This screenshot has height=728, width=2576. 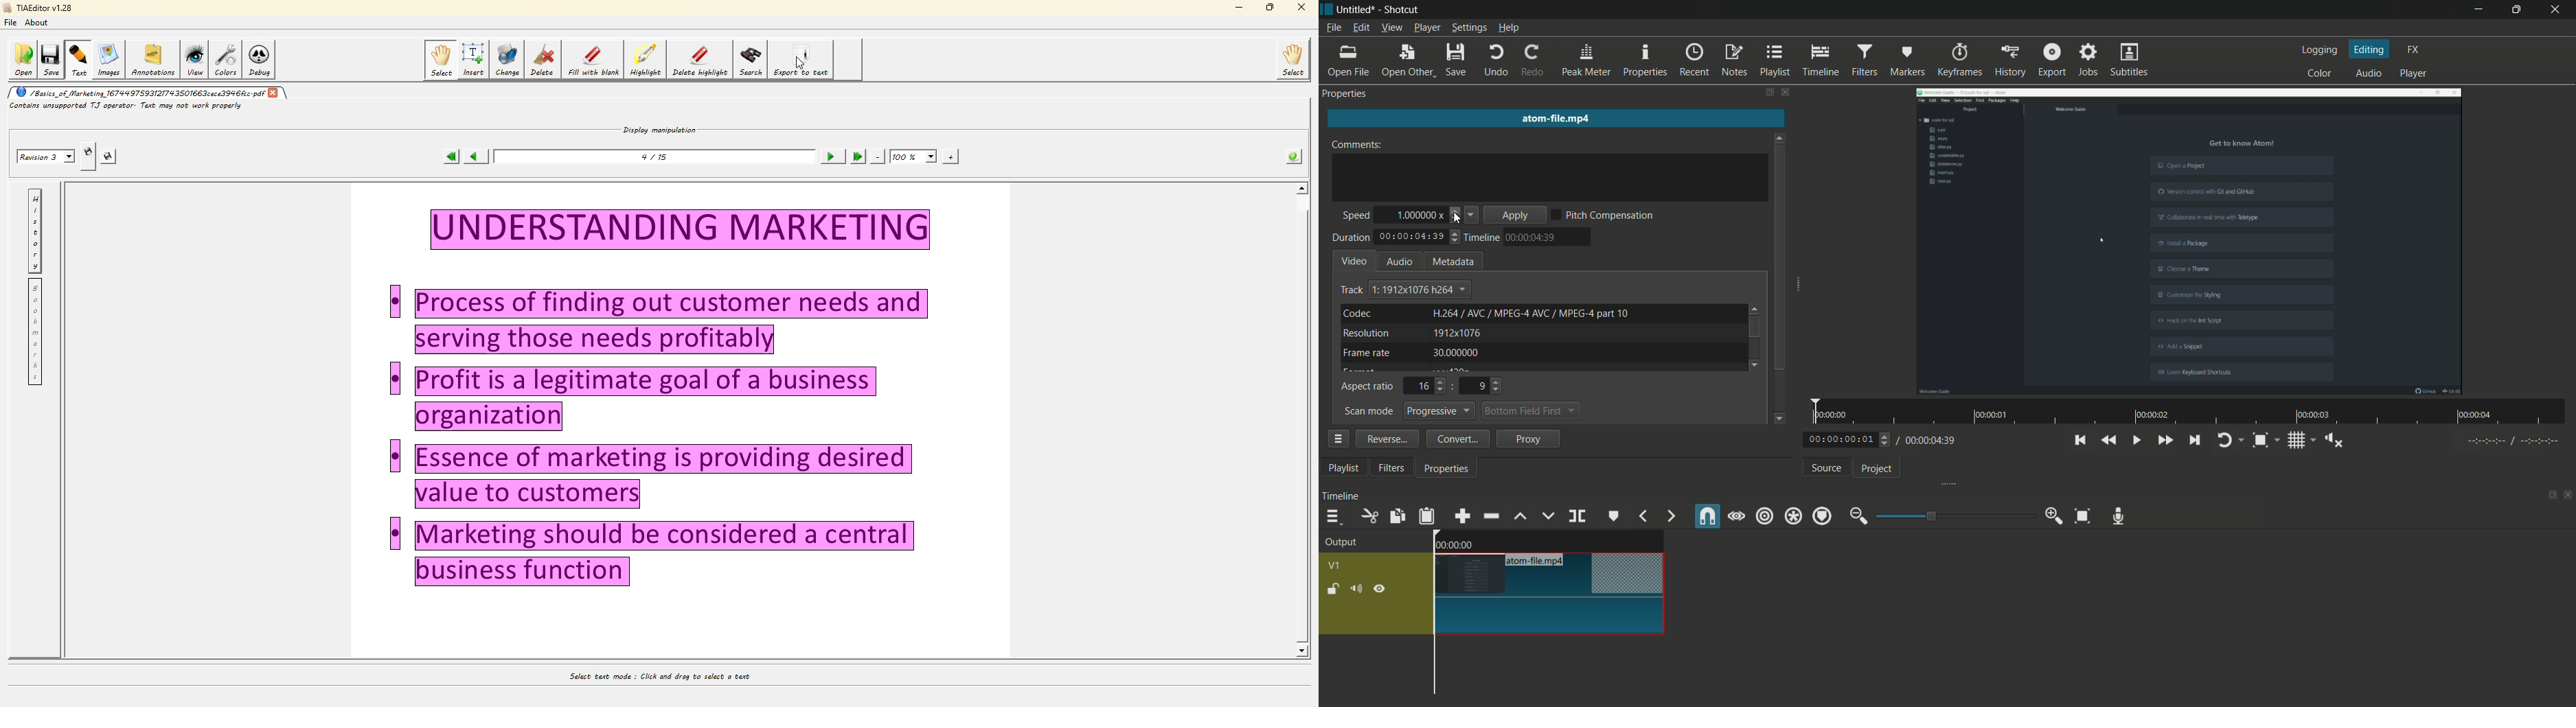 I want to click on redo, so click(x=1533, y=60).